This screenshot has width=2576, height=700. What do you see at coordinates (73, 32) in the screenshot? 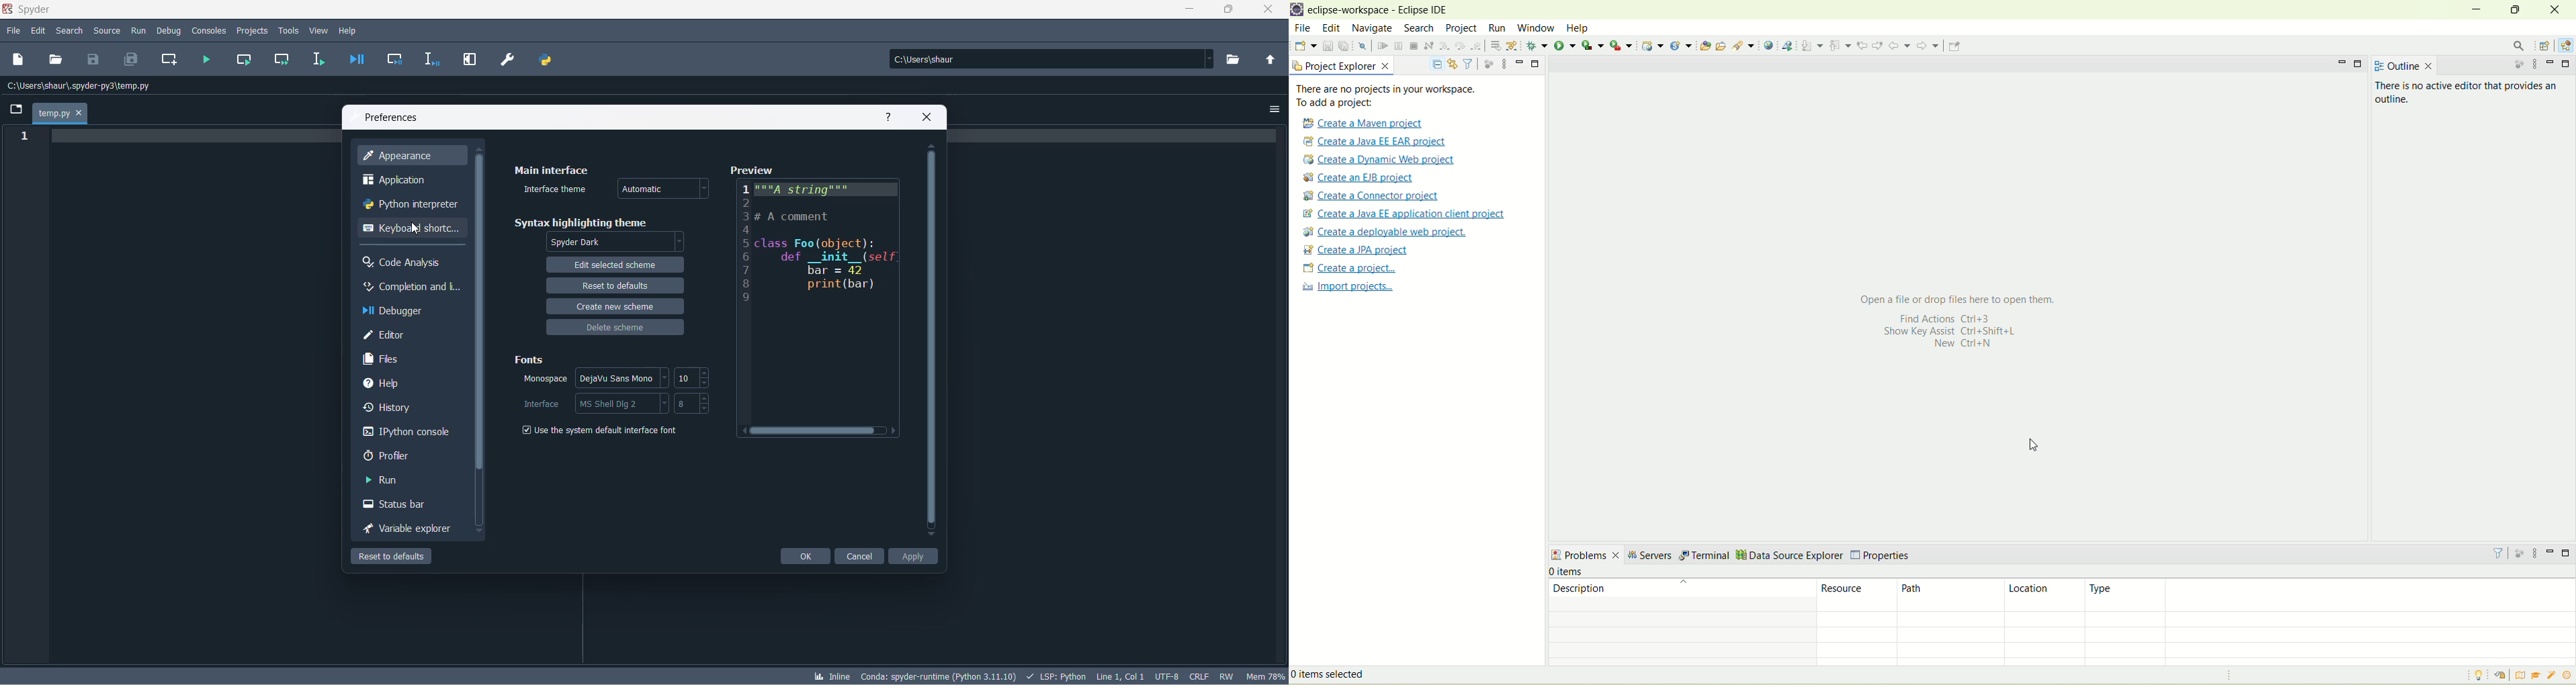
I see `search` at bounding box center [73, 32].